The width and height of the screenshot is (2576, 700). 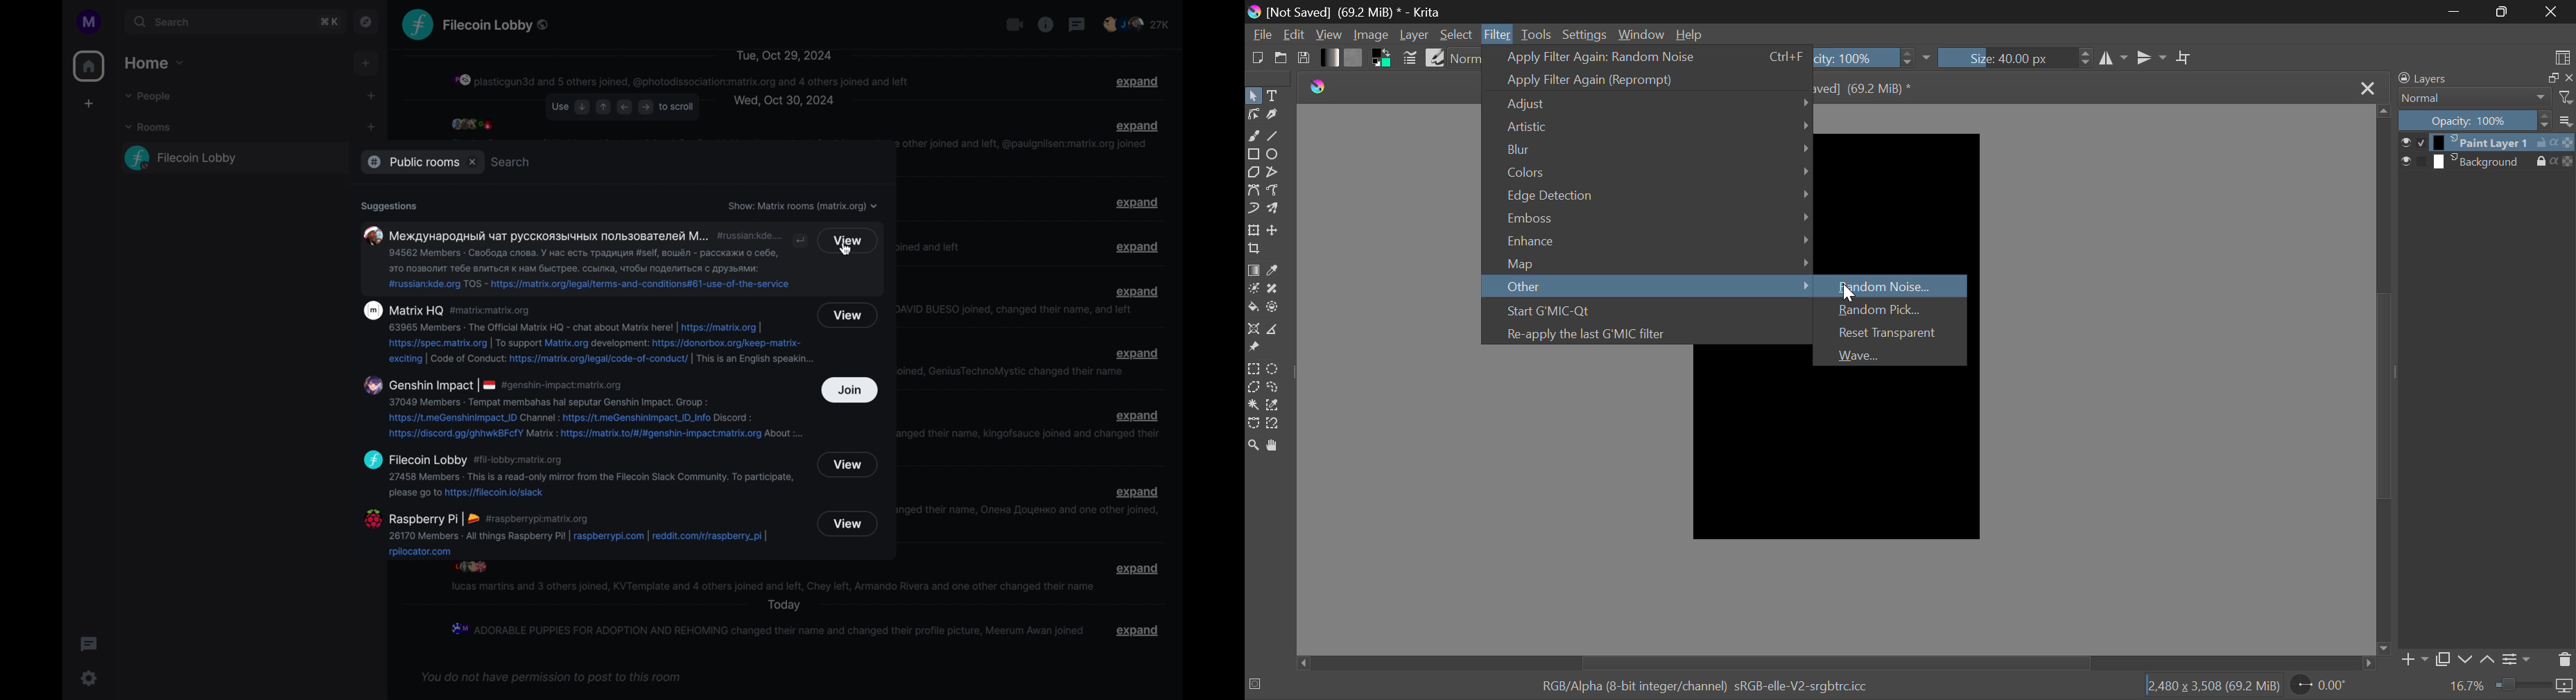 What do you see at coordinates (772, 587) in the screenshot?
I see `lucas martins and 3 others joined, KVTemplate and 4 others joined and left, Chey left, Armando Rivera and one other changed their name` at bounding box center [772, 587].